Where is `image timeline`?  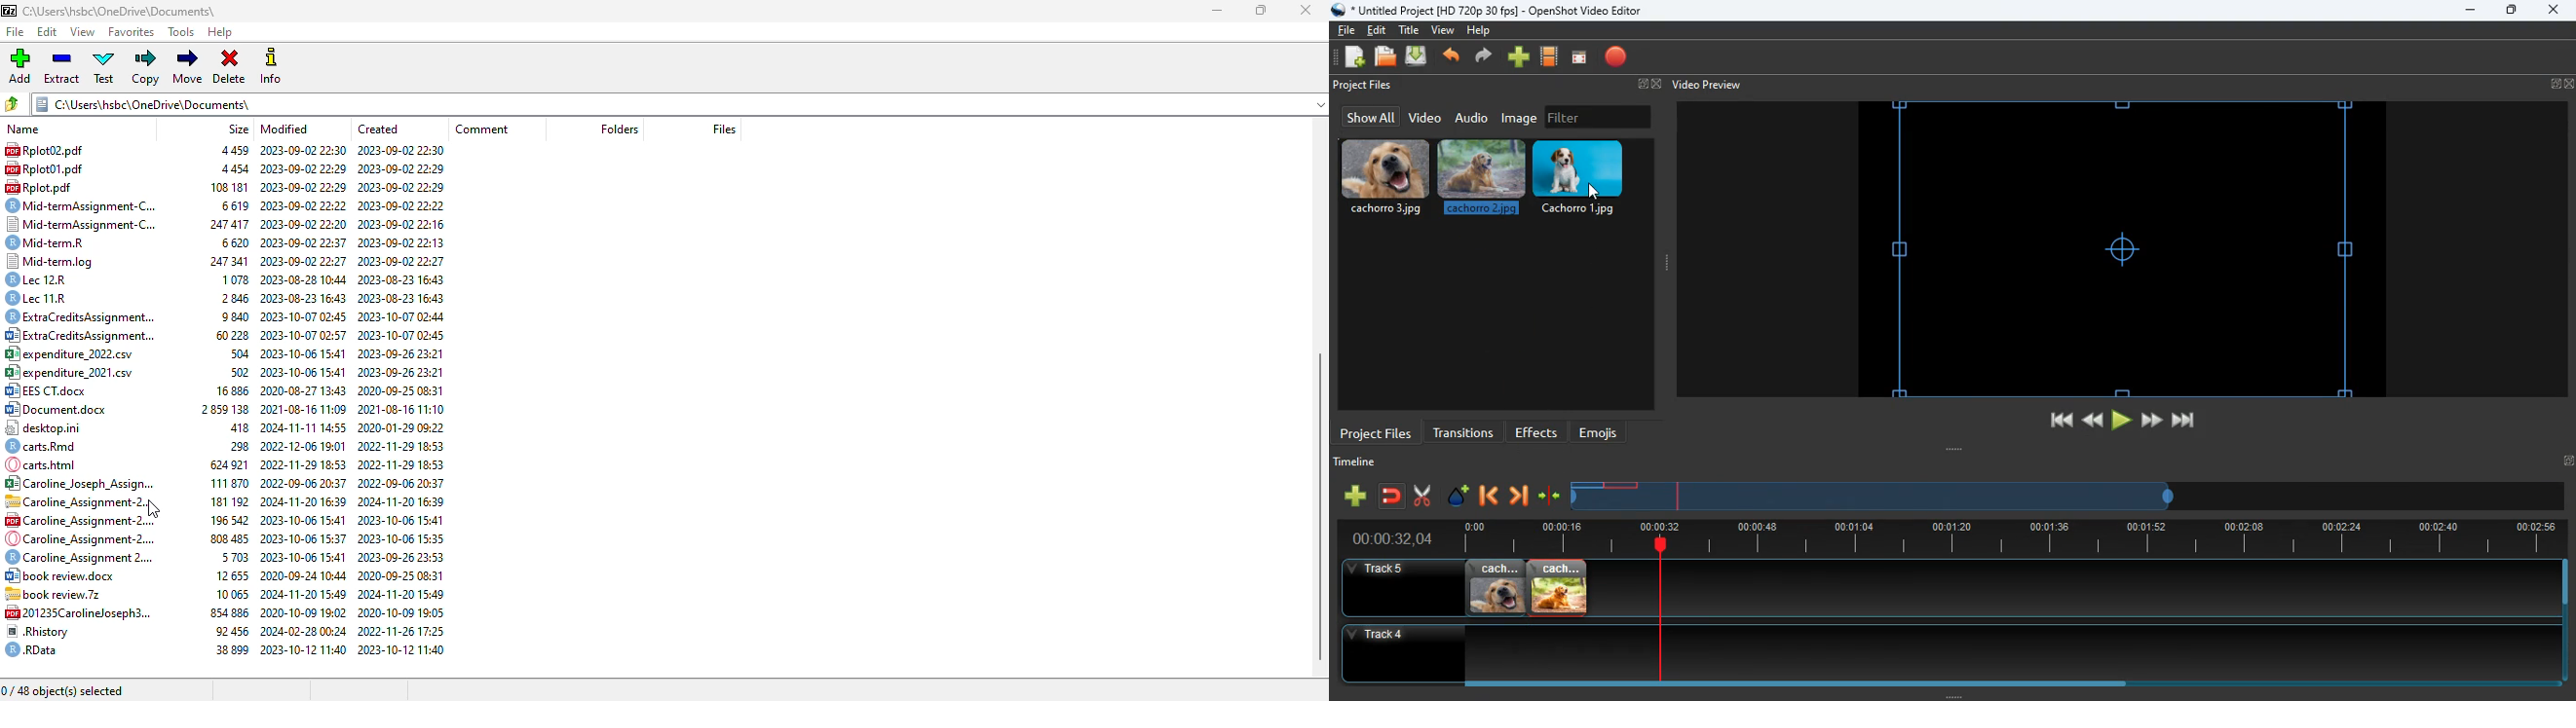
image timeline is located at coordinates (1586, 485).